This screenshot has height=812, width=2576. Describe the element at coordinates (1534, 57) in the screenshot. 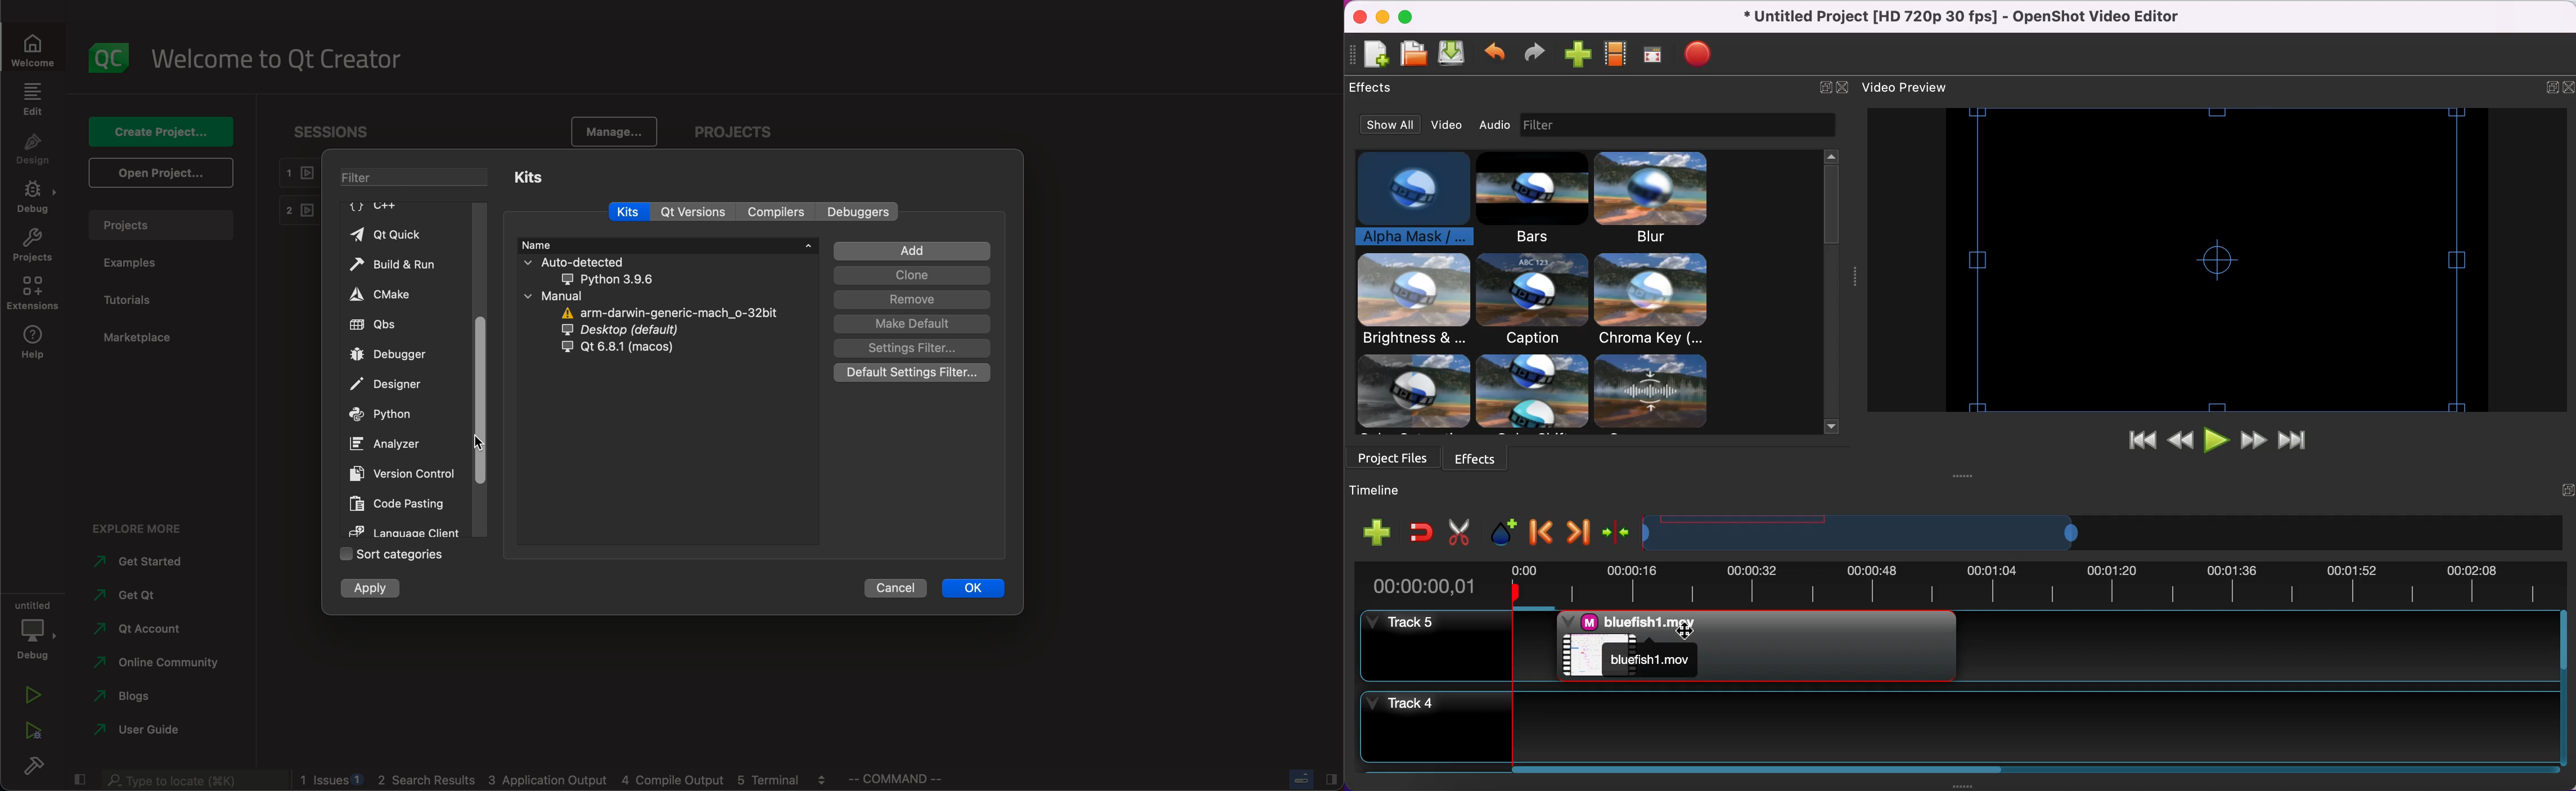

I see `redo` at that location.